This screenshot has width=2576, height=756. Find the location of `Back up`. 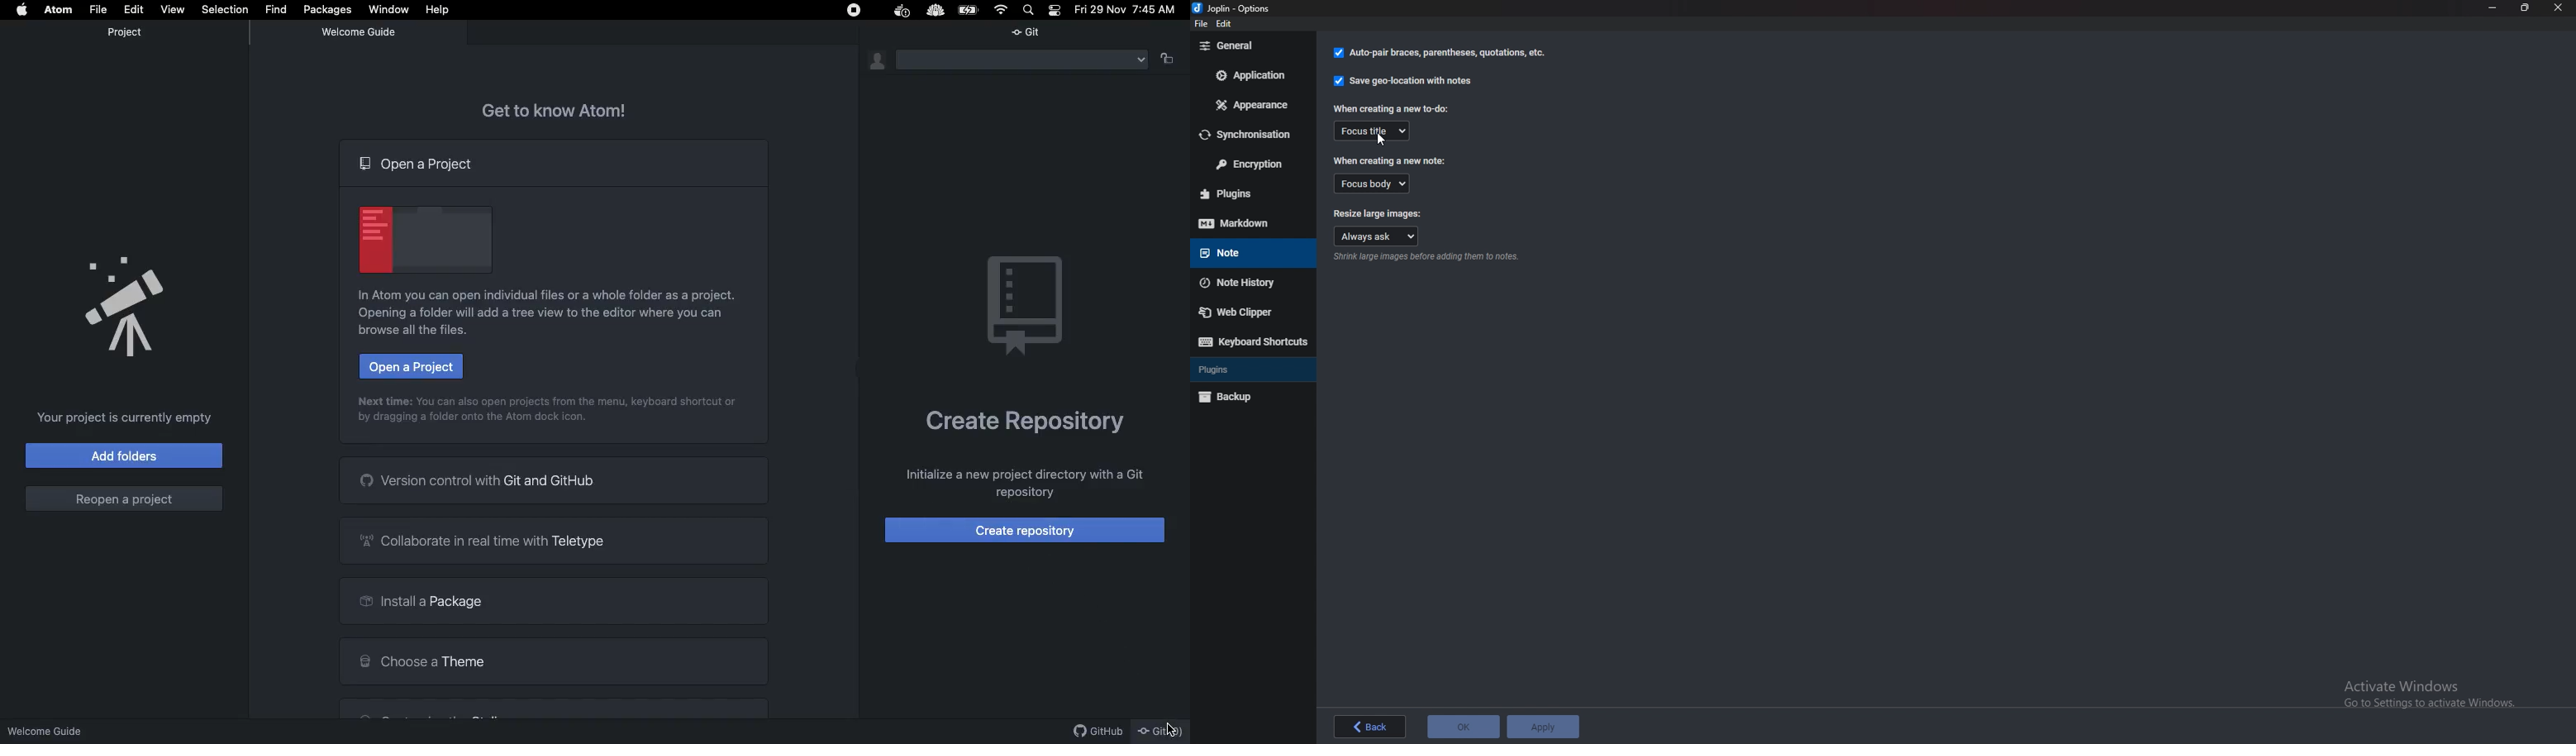

Back up is located at coordinates (1250, 396).